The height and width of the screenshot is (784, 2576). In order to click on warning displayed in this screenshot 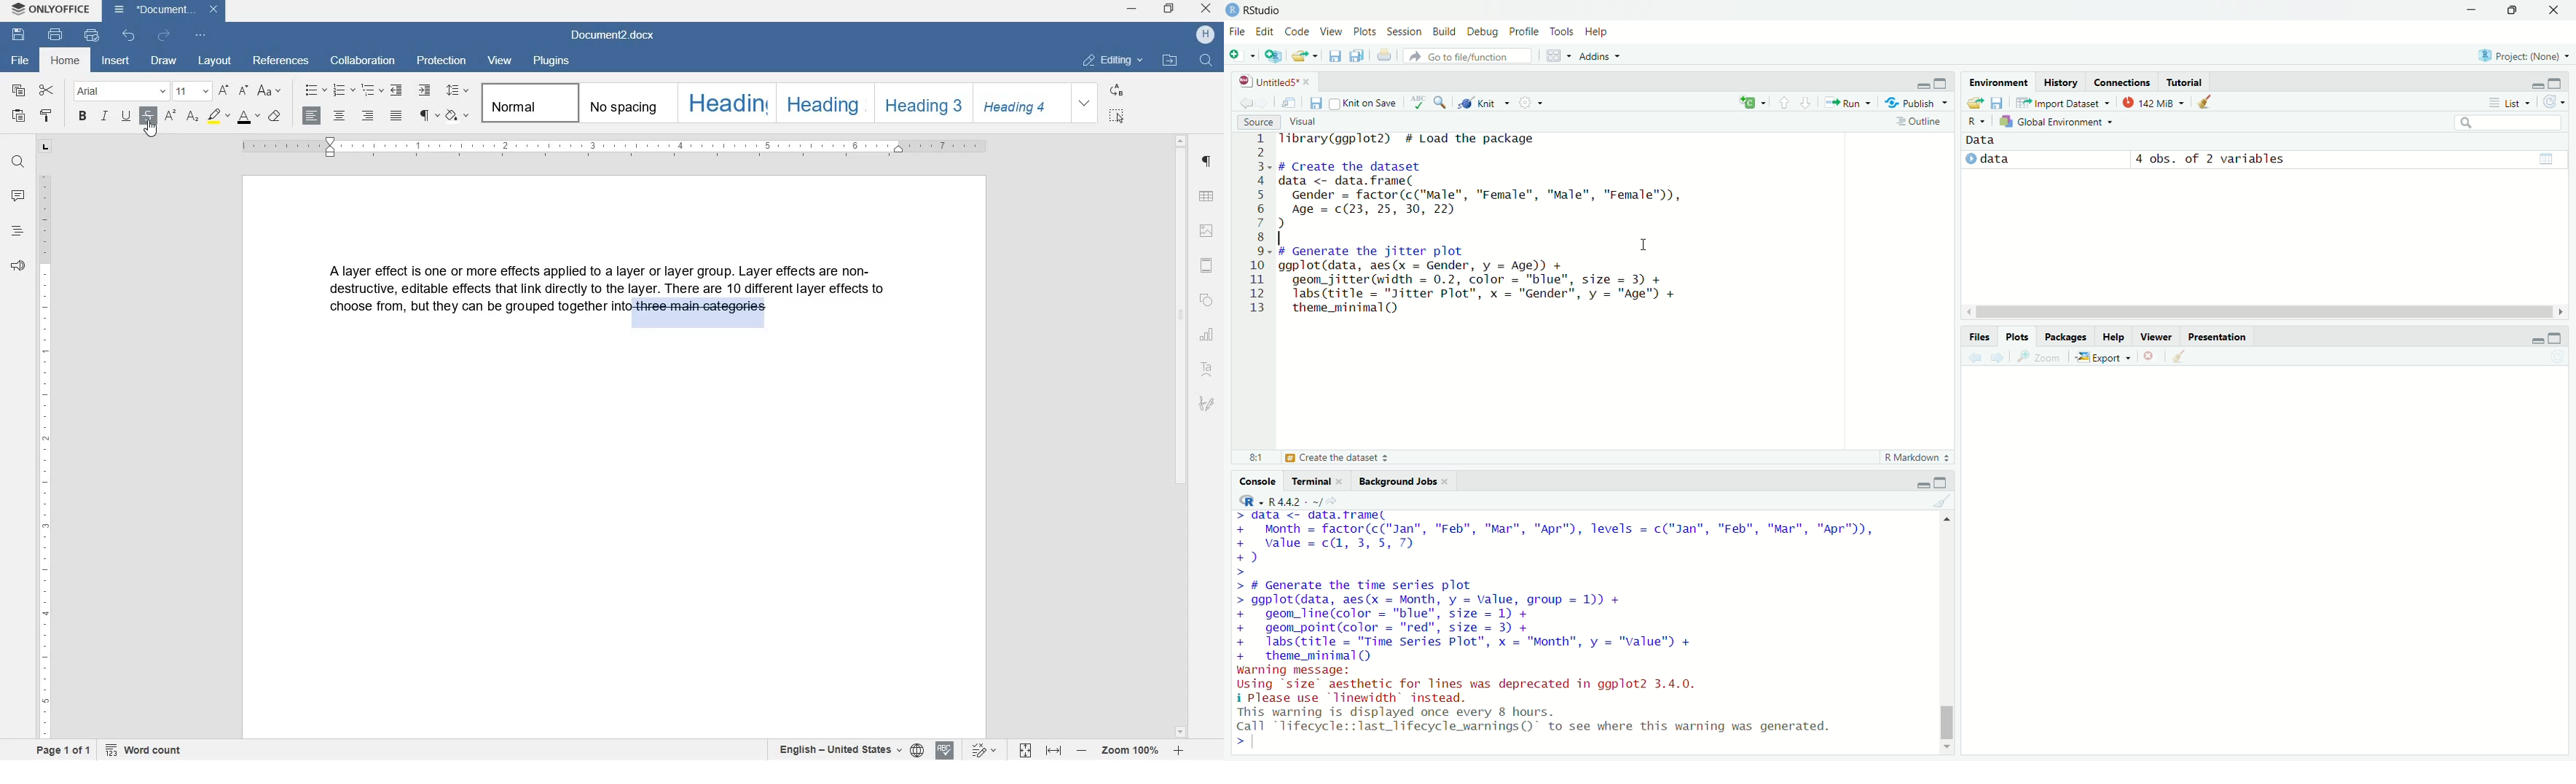, I will do `click(1540, 719)`.